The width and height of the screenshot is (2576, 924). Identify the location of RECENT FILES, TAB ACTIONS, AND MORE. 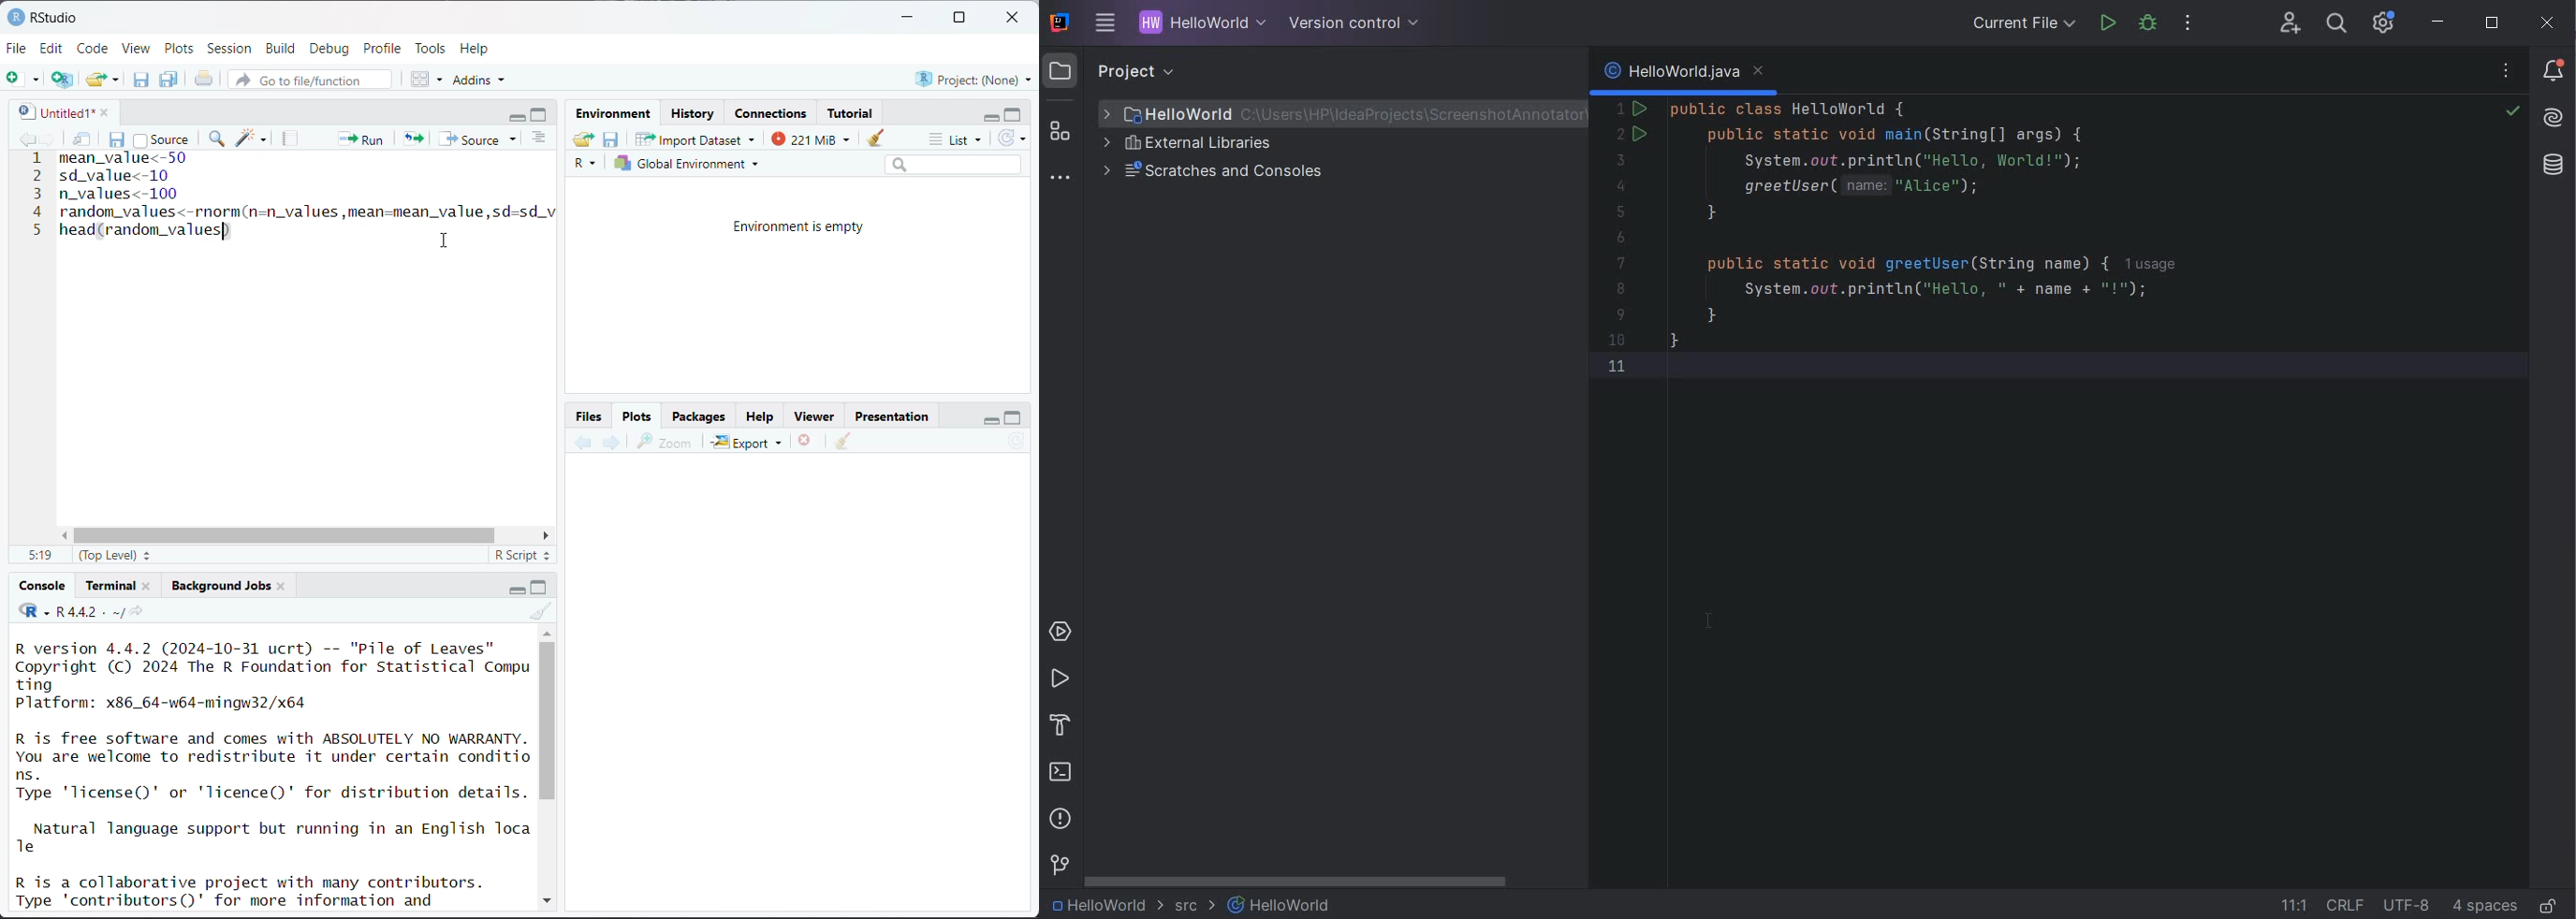
(2509, 73).